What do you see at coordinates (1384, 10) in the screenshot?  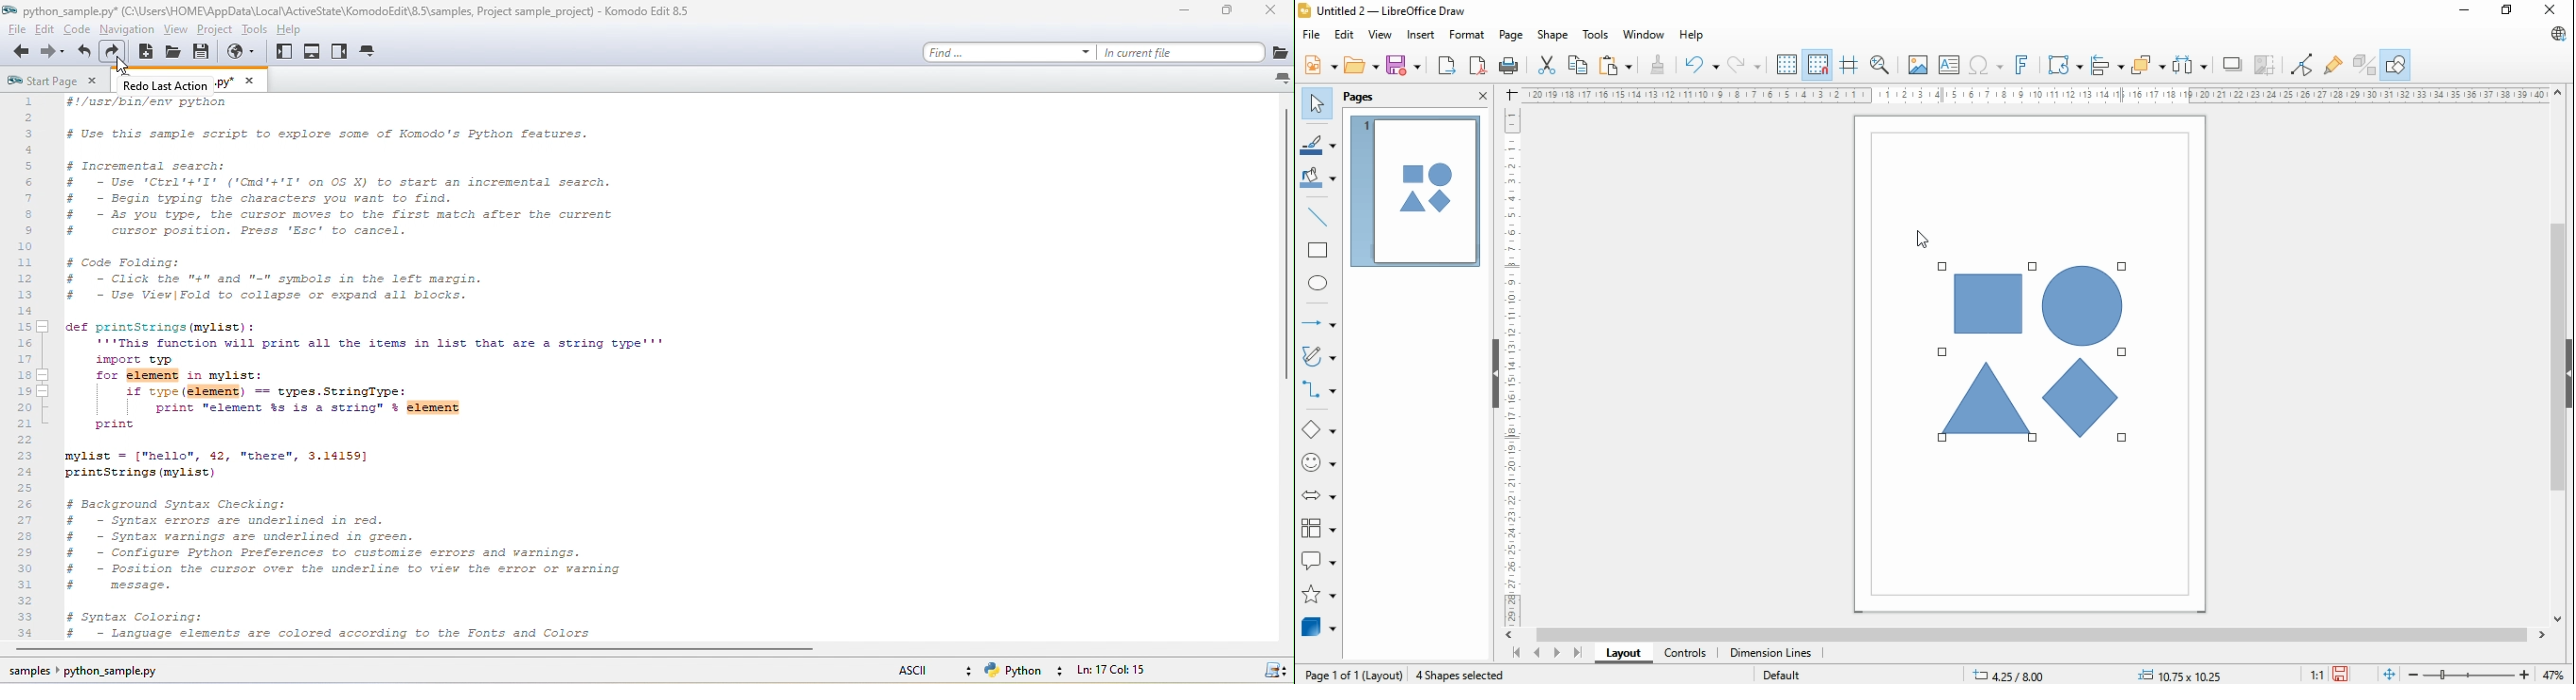 I see `icon and file name` at bounding box center [1384, 10].